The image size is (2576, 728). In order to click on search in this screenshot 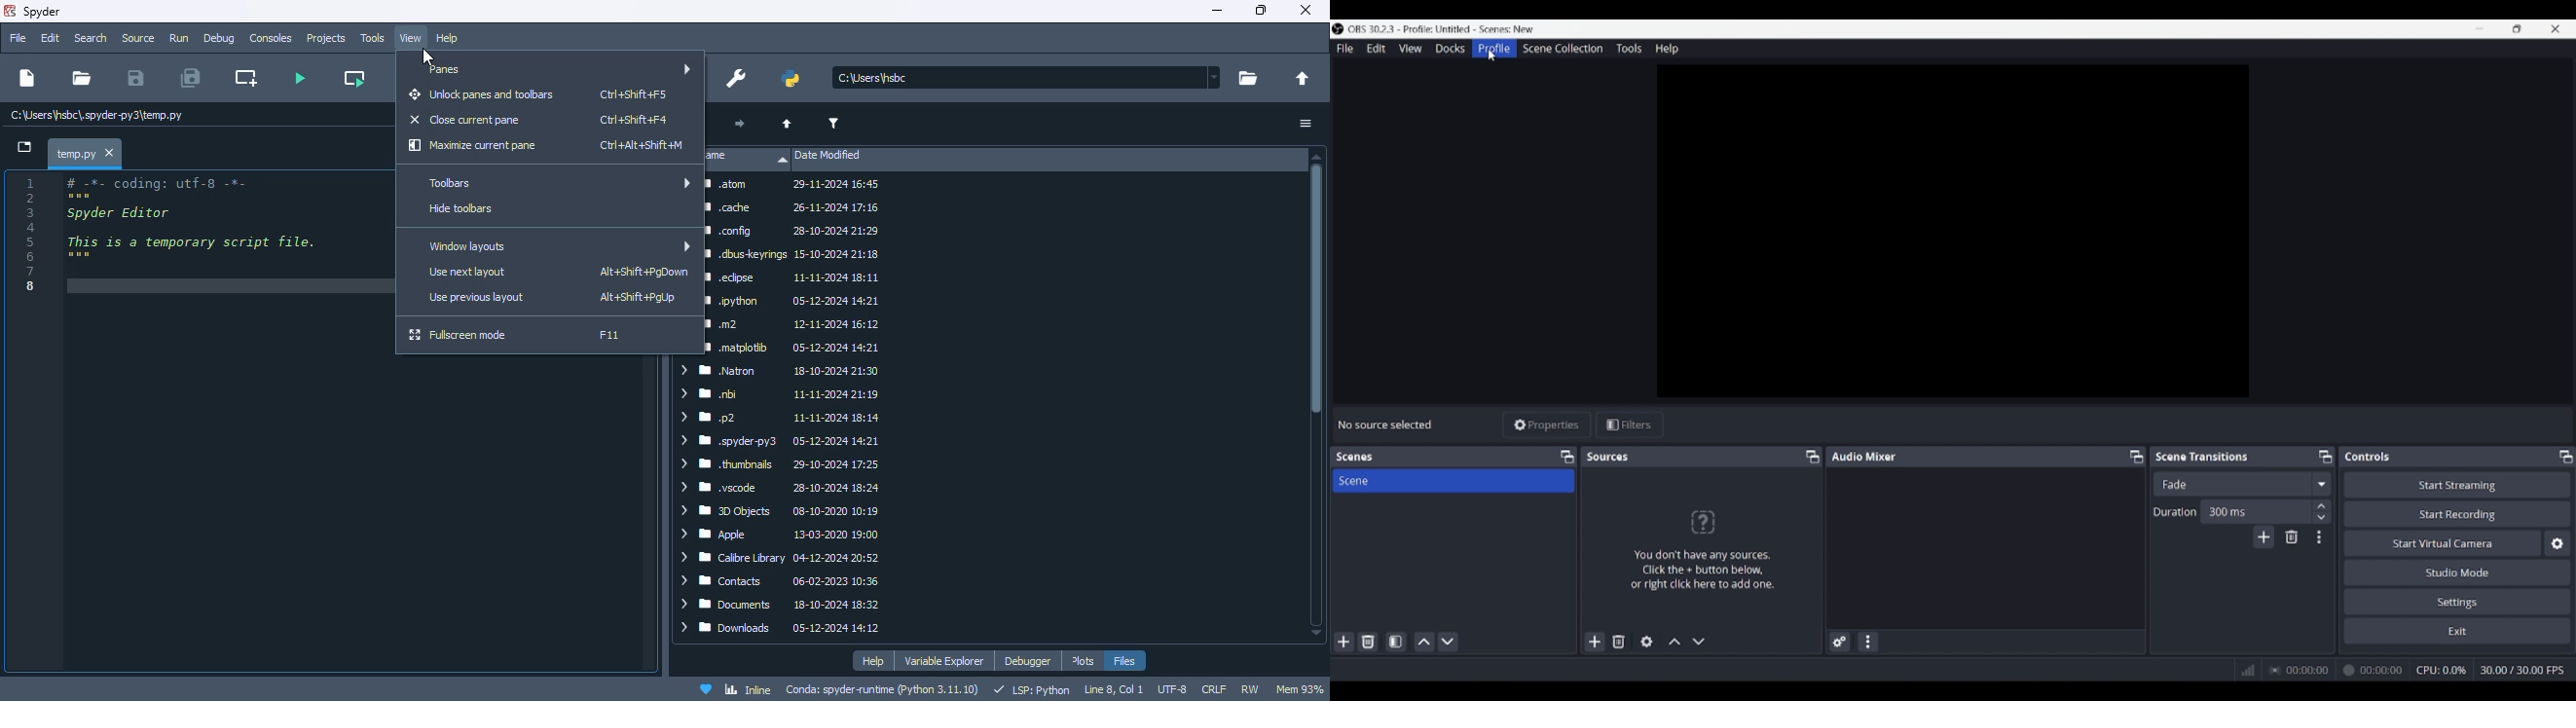, I will do `click(90, 37)`.